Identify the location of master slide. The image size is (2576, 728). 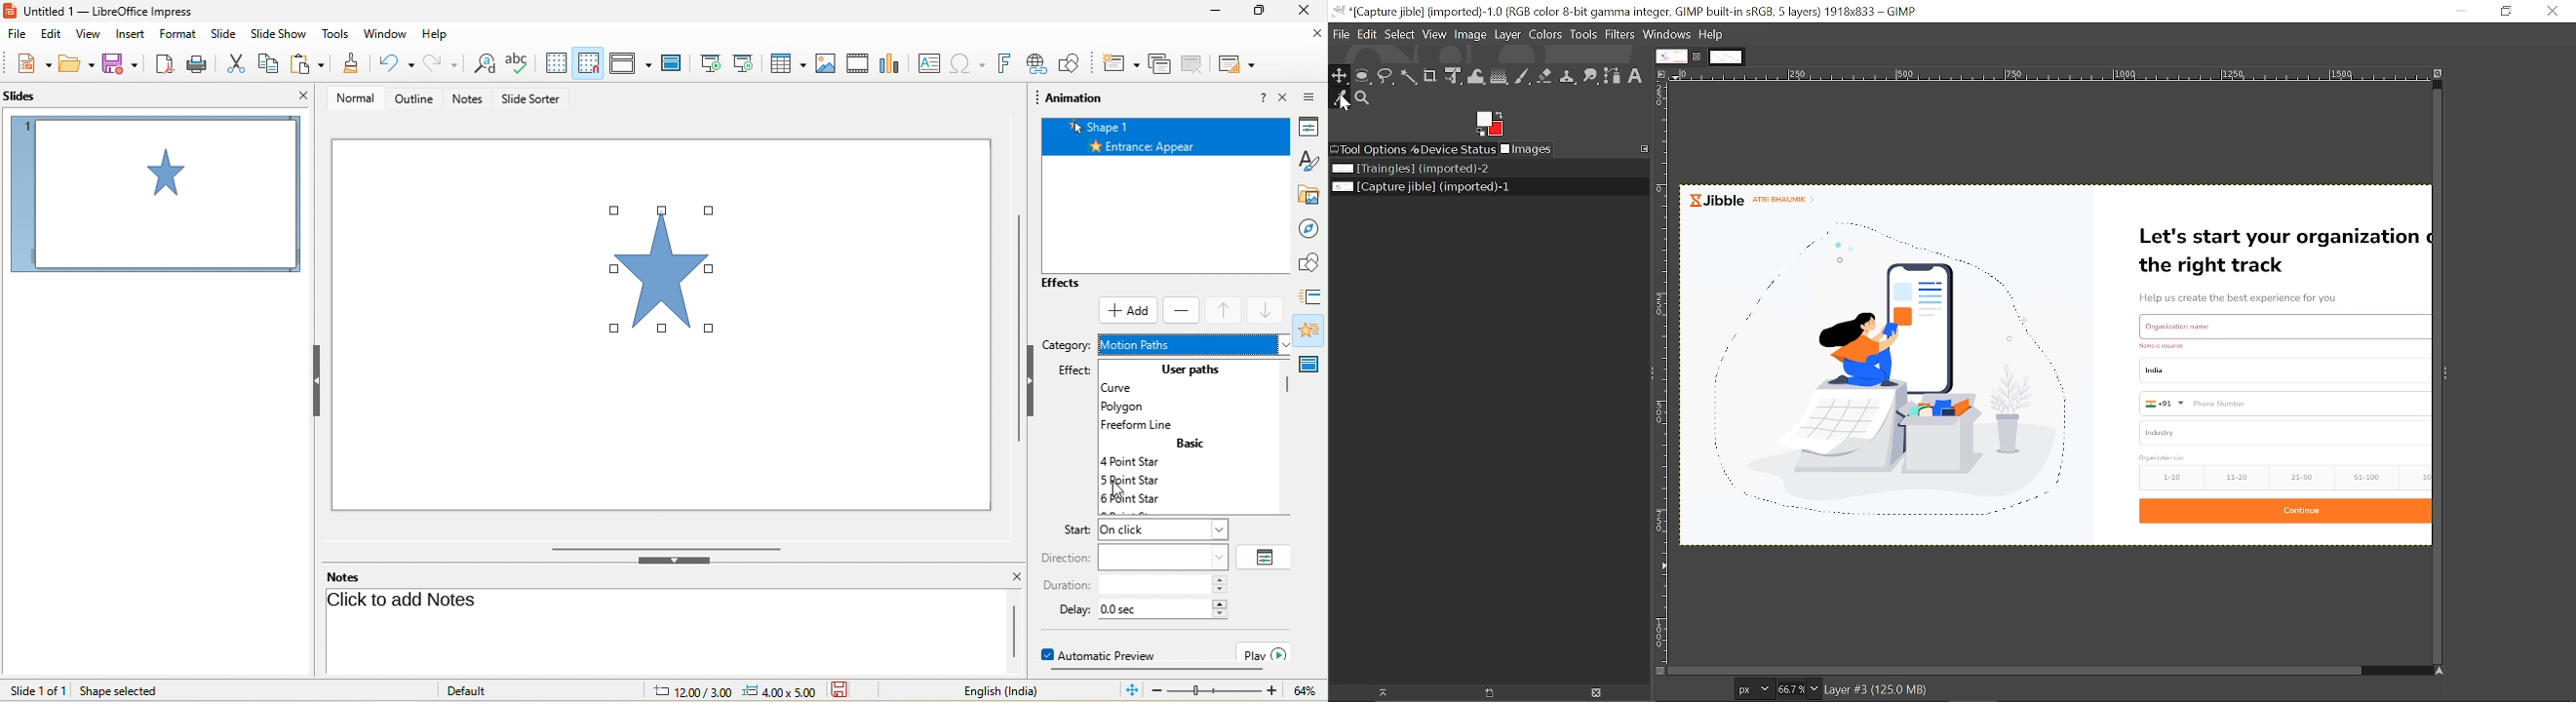
(673, 63).